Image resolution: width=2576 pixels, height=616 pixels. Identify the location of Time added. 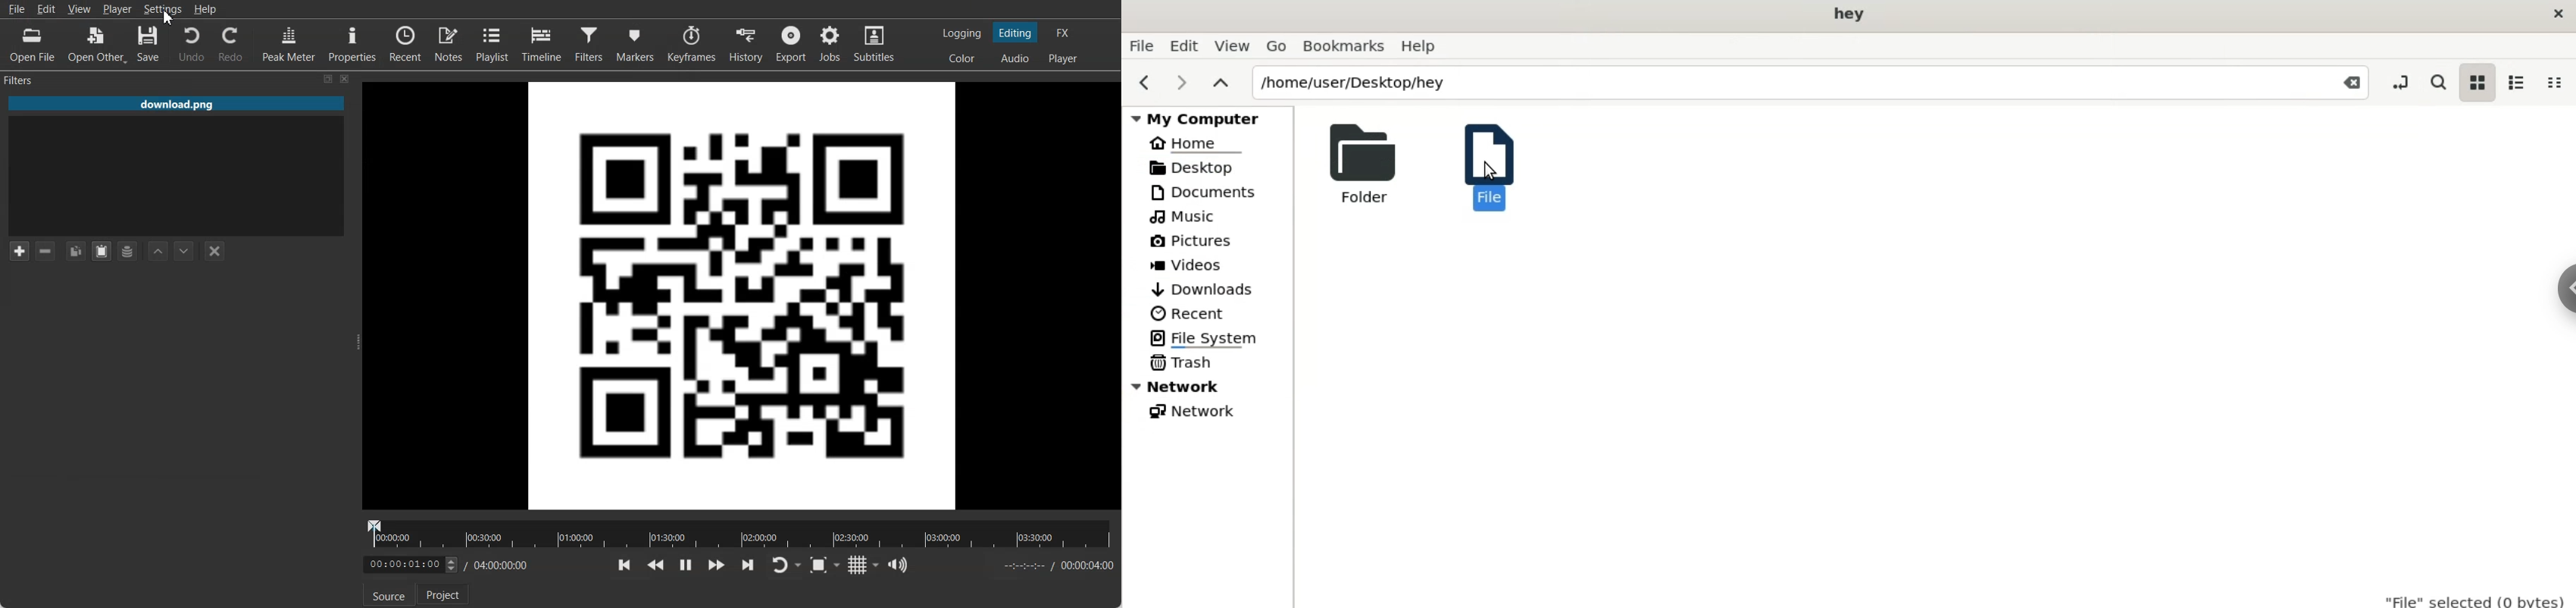
(1087, 565).